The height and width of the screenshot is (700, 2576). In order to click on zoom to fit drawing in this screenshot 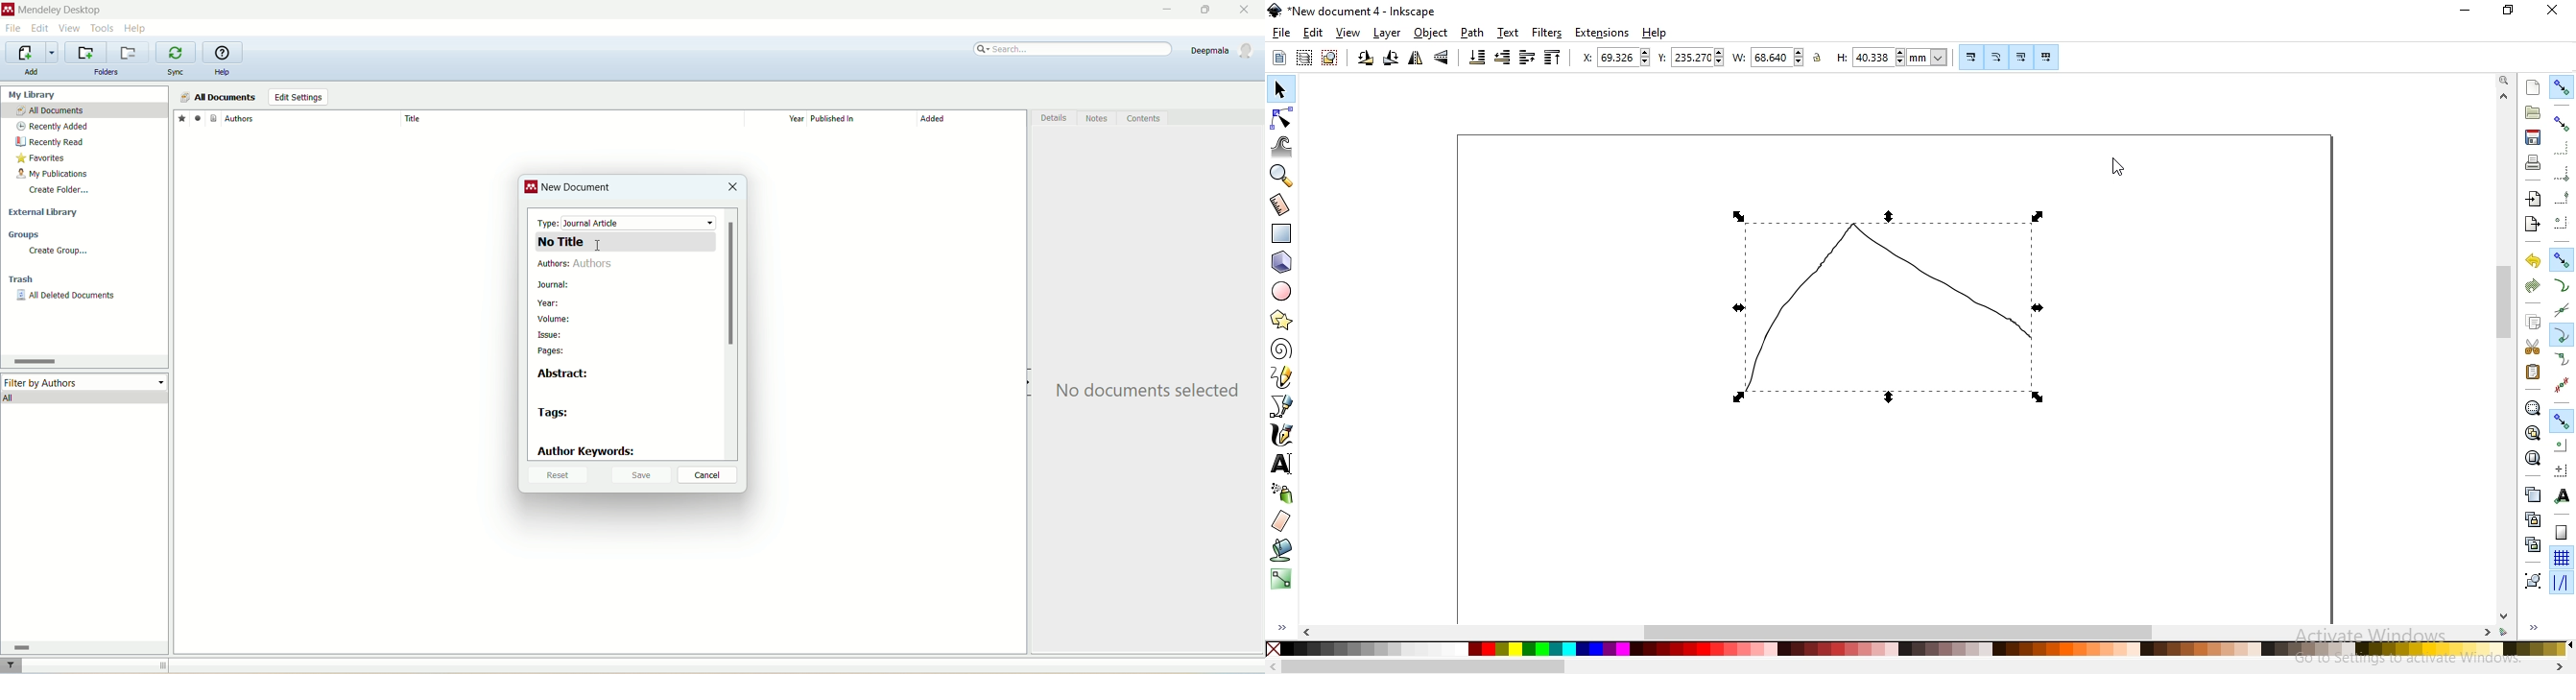, I will do `click(2532, 431)`.